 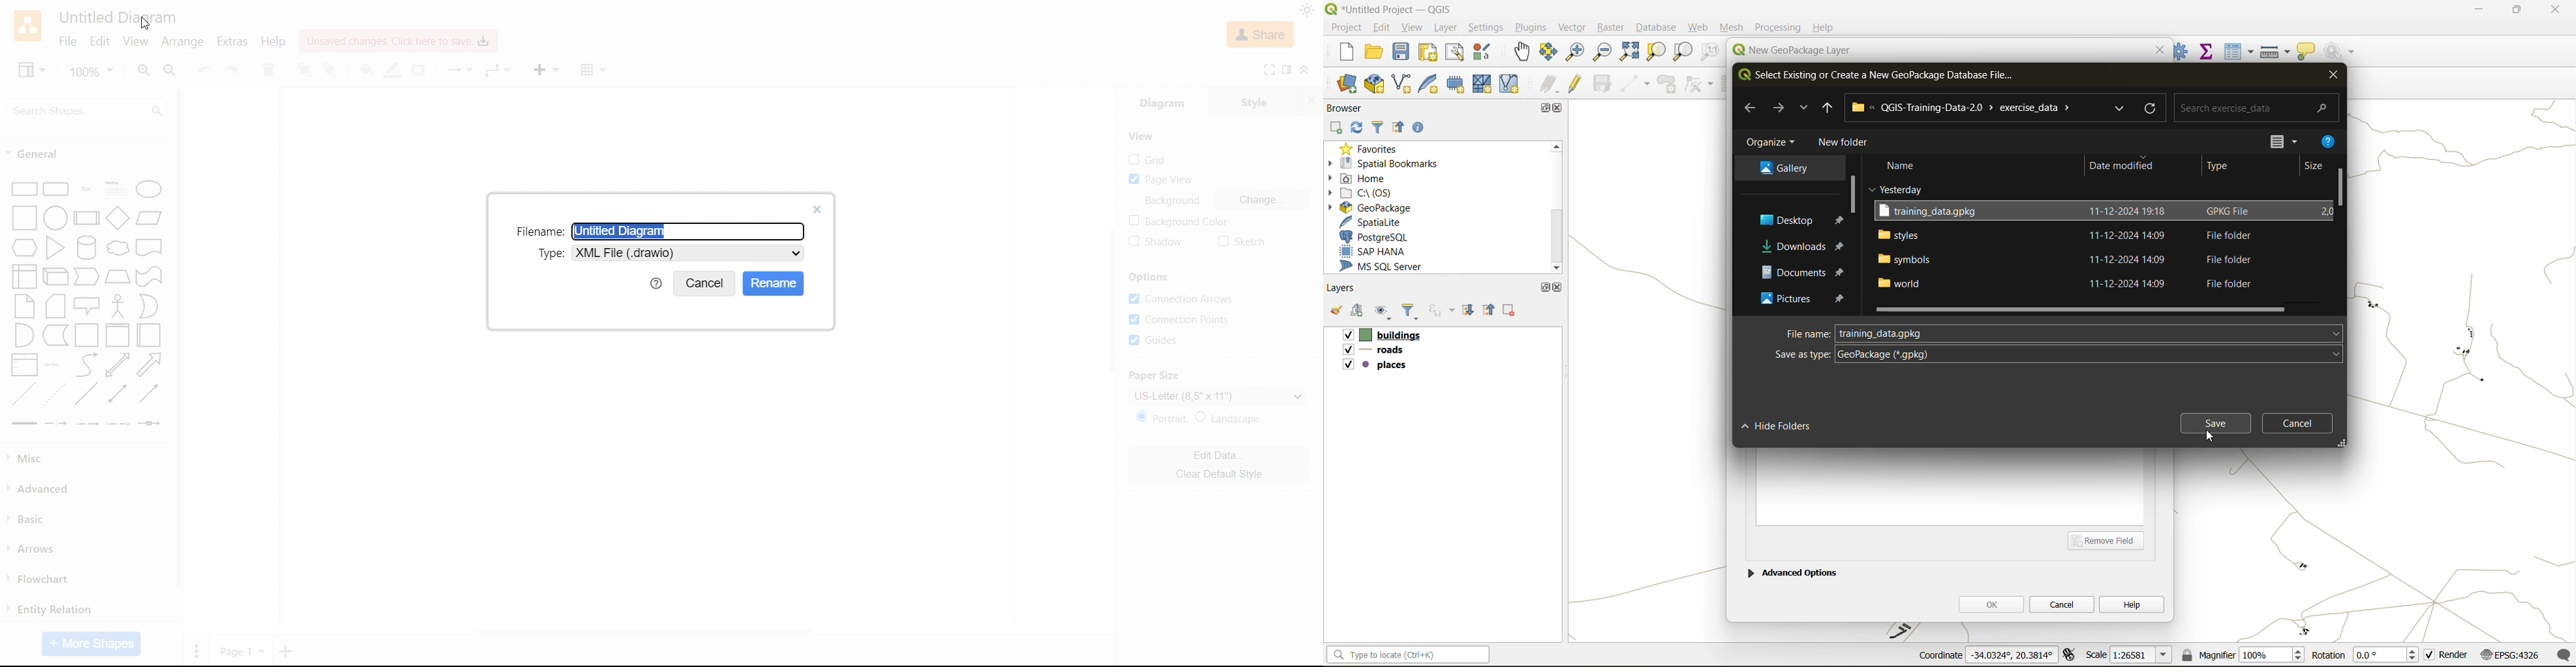 I want to click on sketch , so click(x=1242, y=242).